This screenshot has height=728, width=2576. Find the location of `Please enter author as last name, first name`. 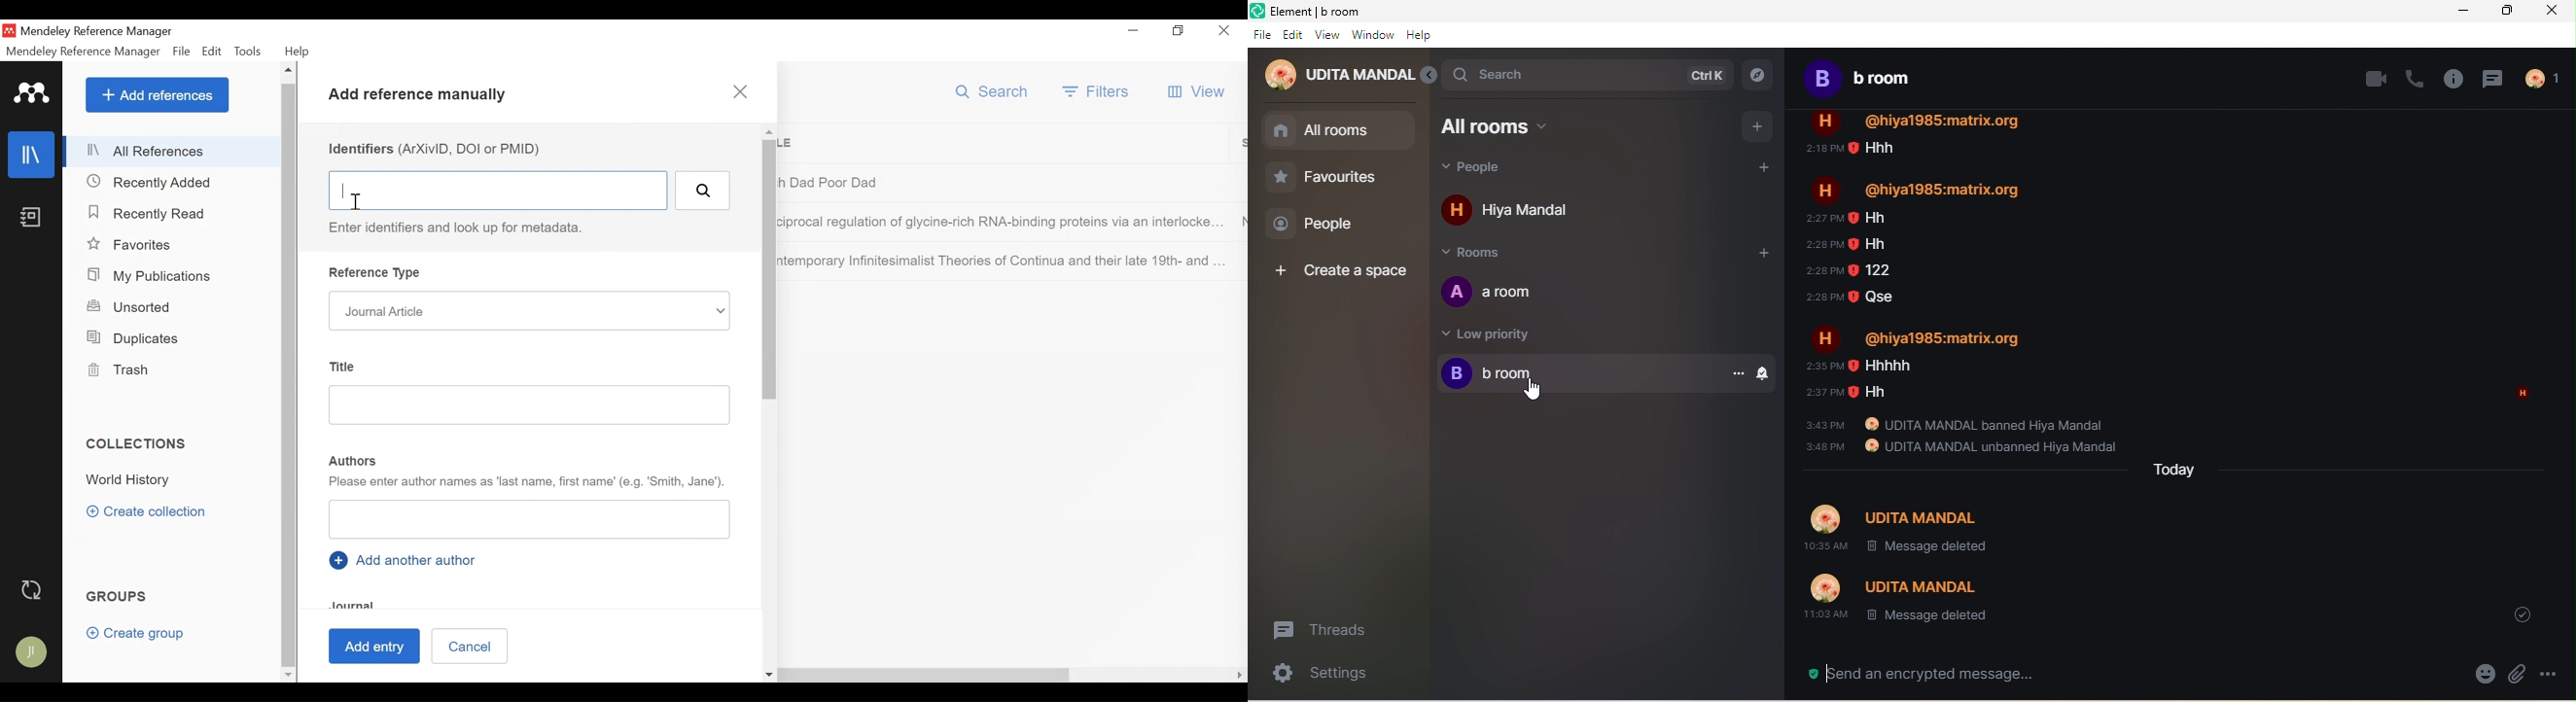

Please enter author as last name, first name is located at coordinates (528, 482).